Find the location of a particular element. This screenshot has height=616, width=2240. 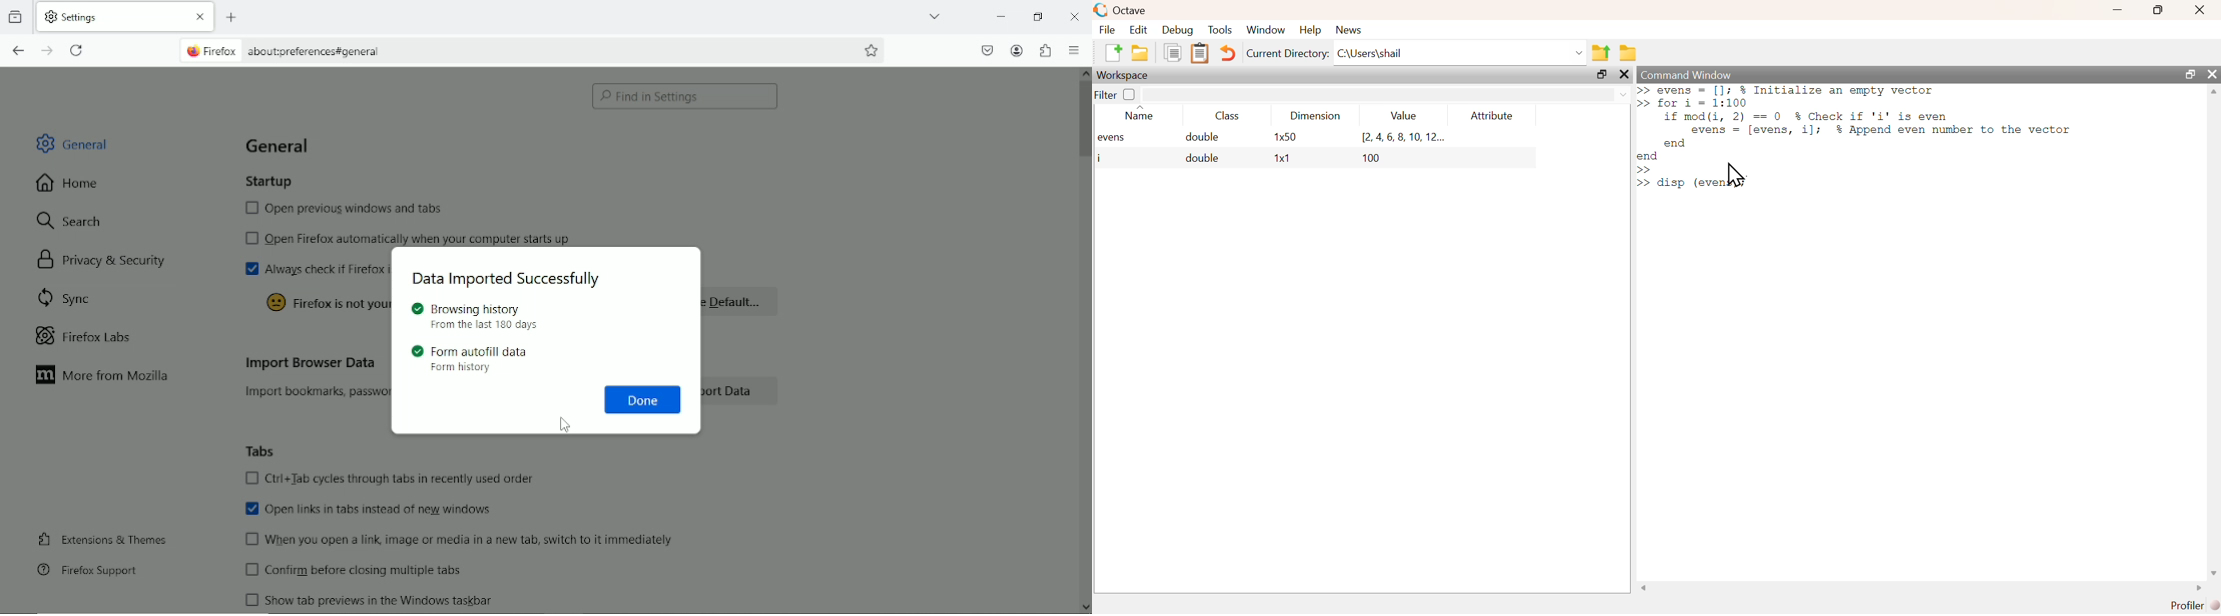

firefox is located at coordinates (209, 51).